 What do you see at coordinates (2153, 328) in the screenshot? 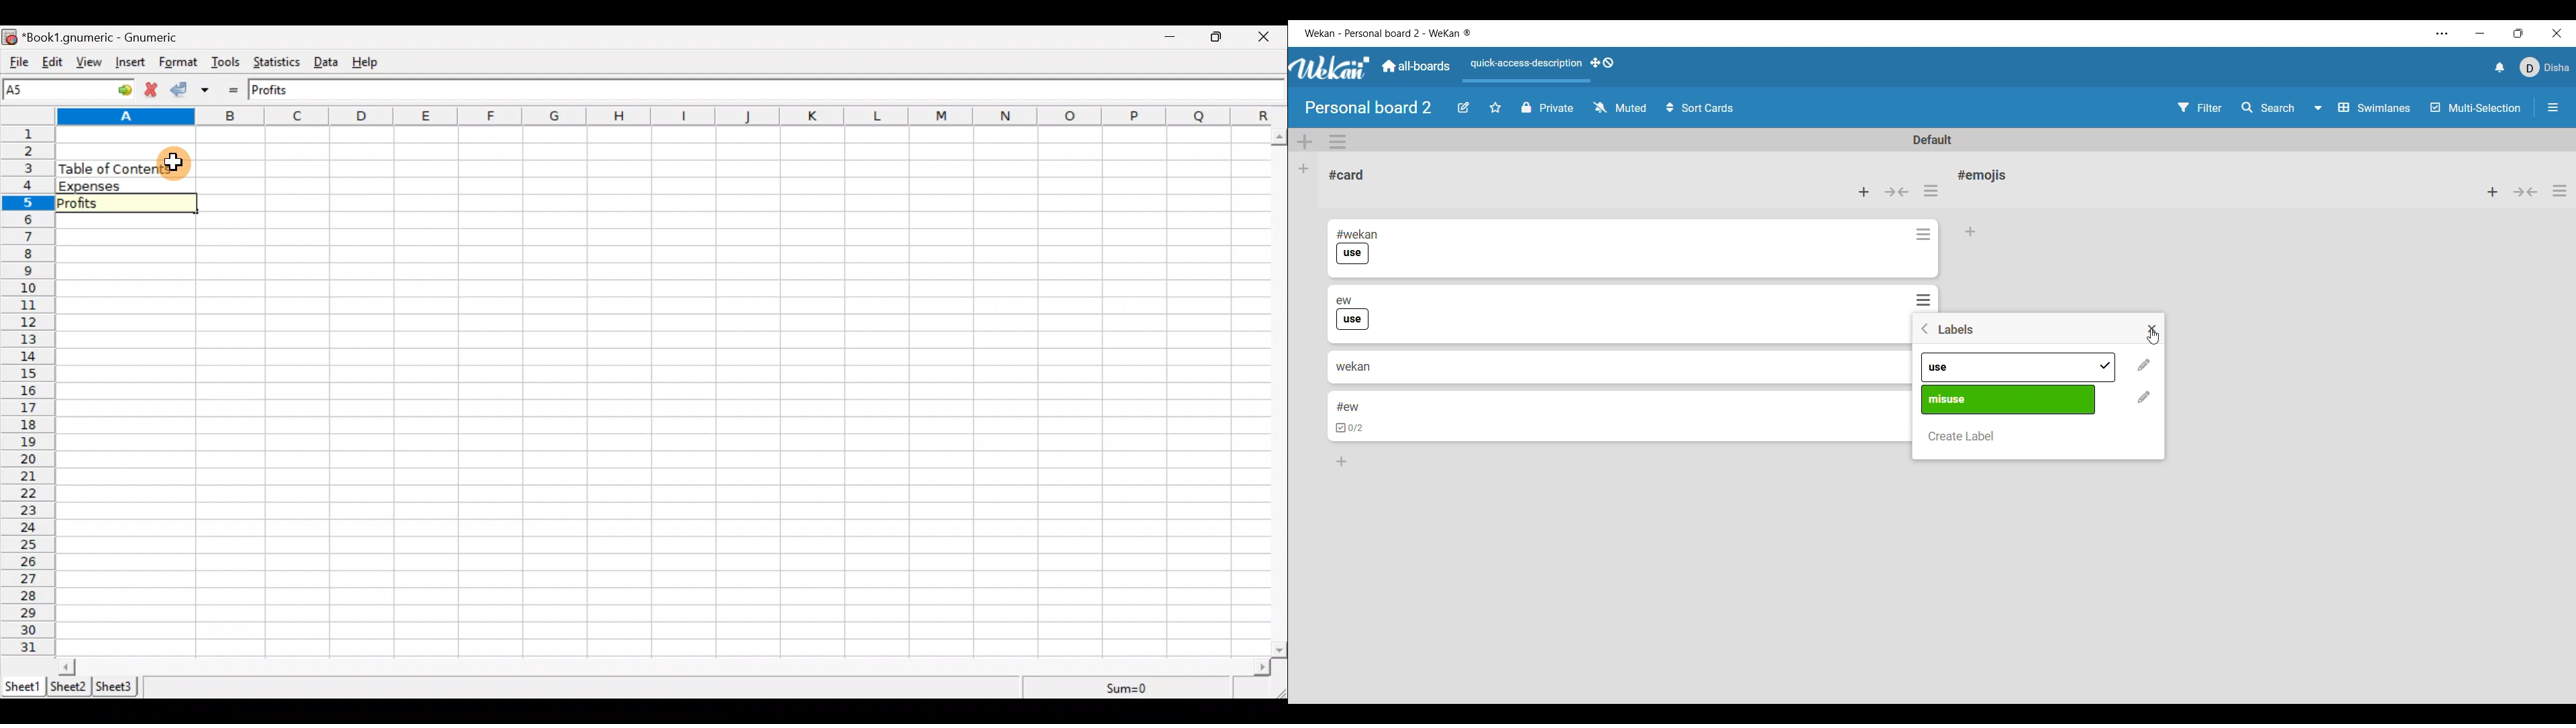
I see `Close settings` at bounding box center [2153, 328].